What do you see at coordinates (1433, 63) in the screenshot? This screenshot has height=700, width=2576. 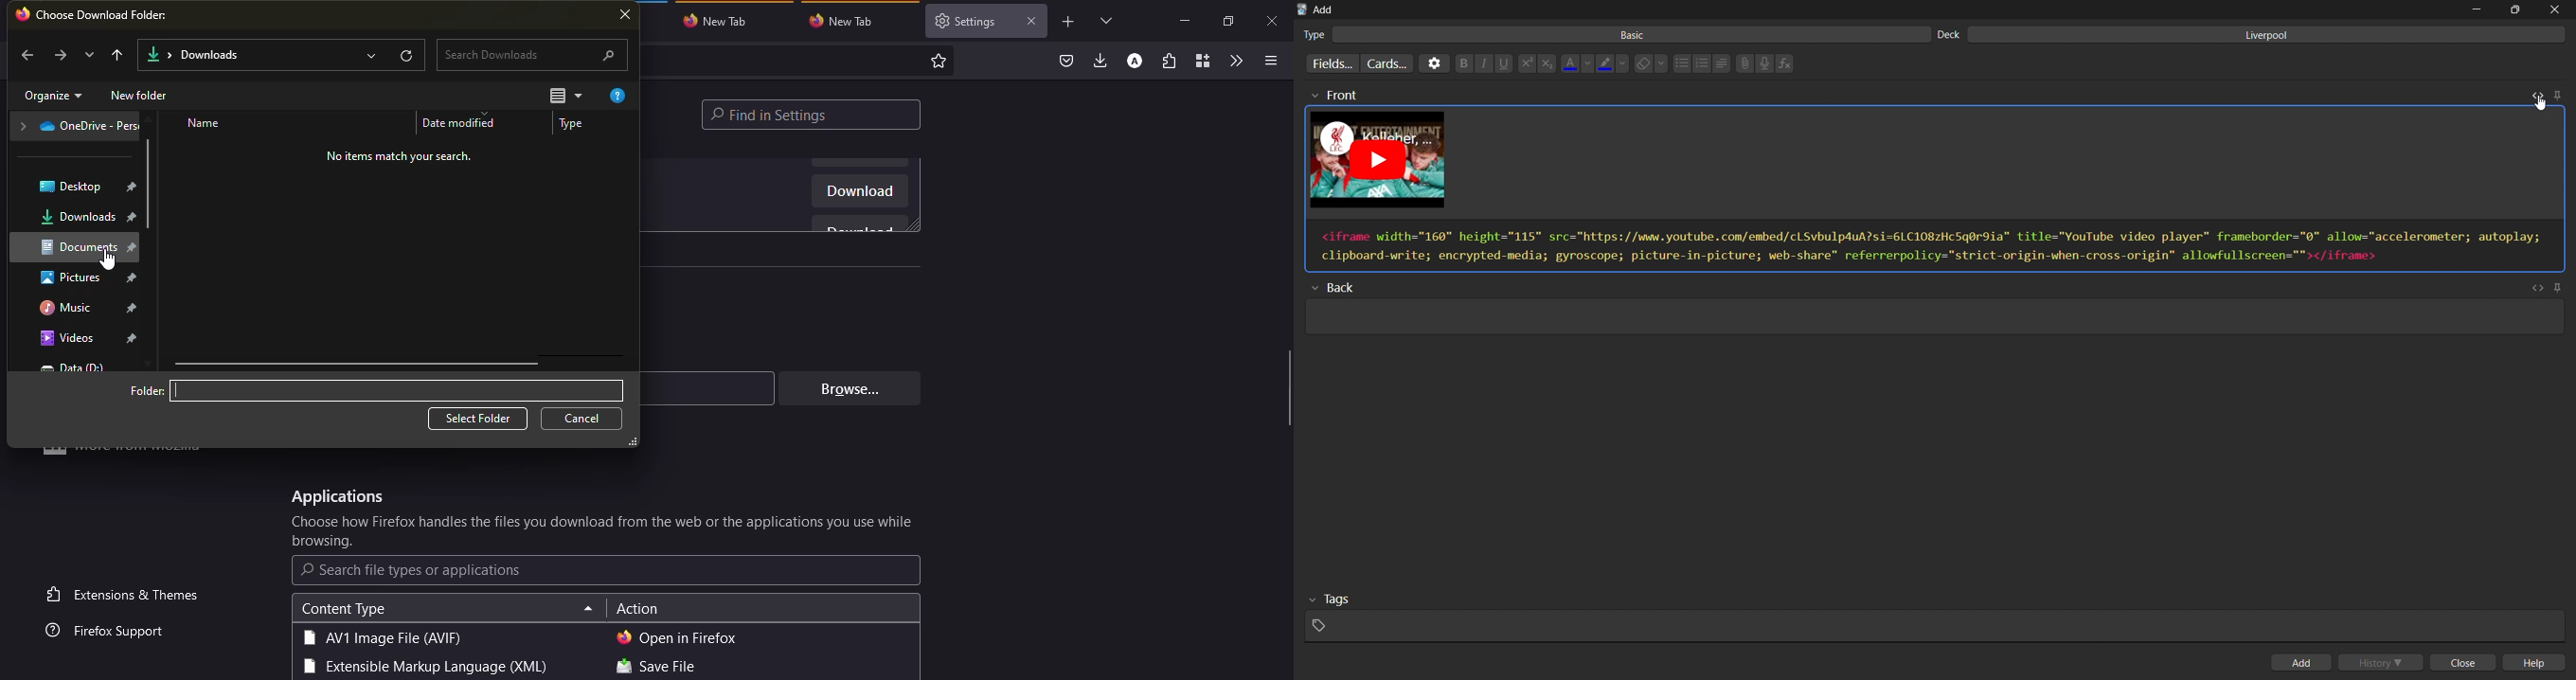 I see `options` at bounding box center [1433, 63].